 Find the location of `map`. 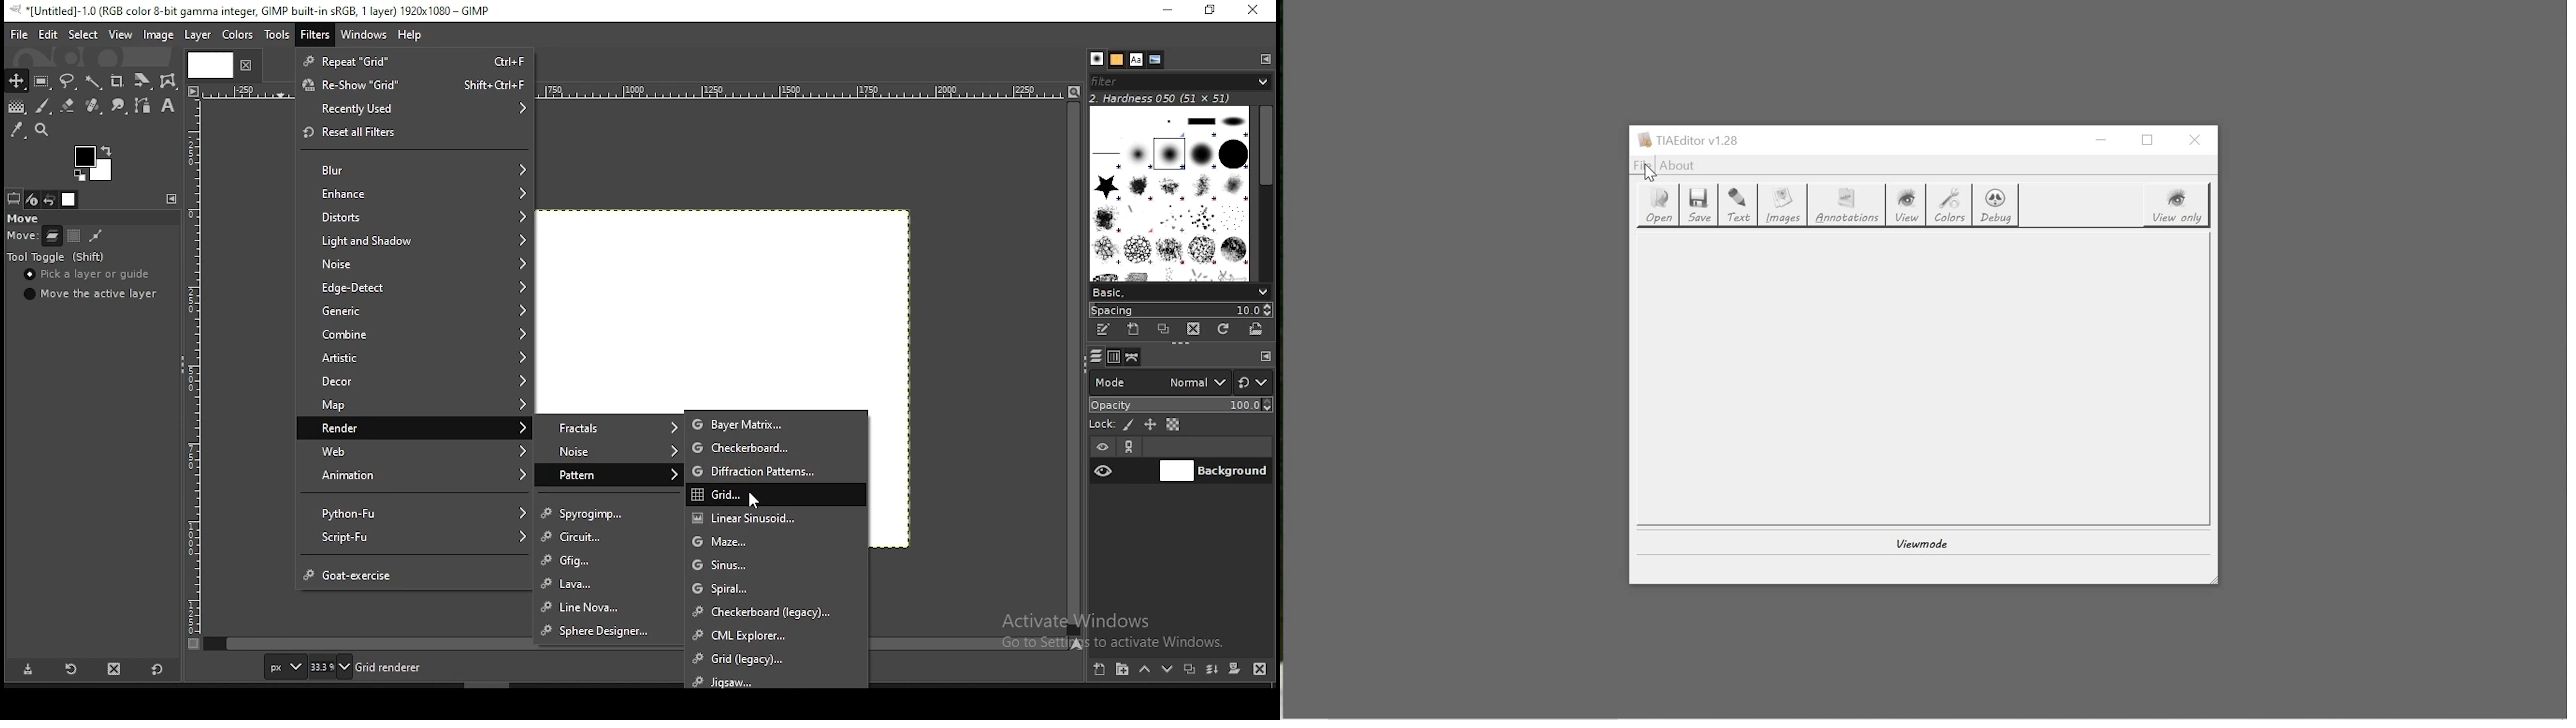

map is located at coordinates (414, 406).